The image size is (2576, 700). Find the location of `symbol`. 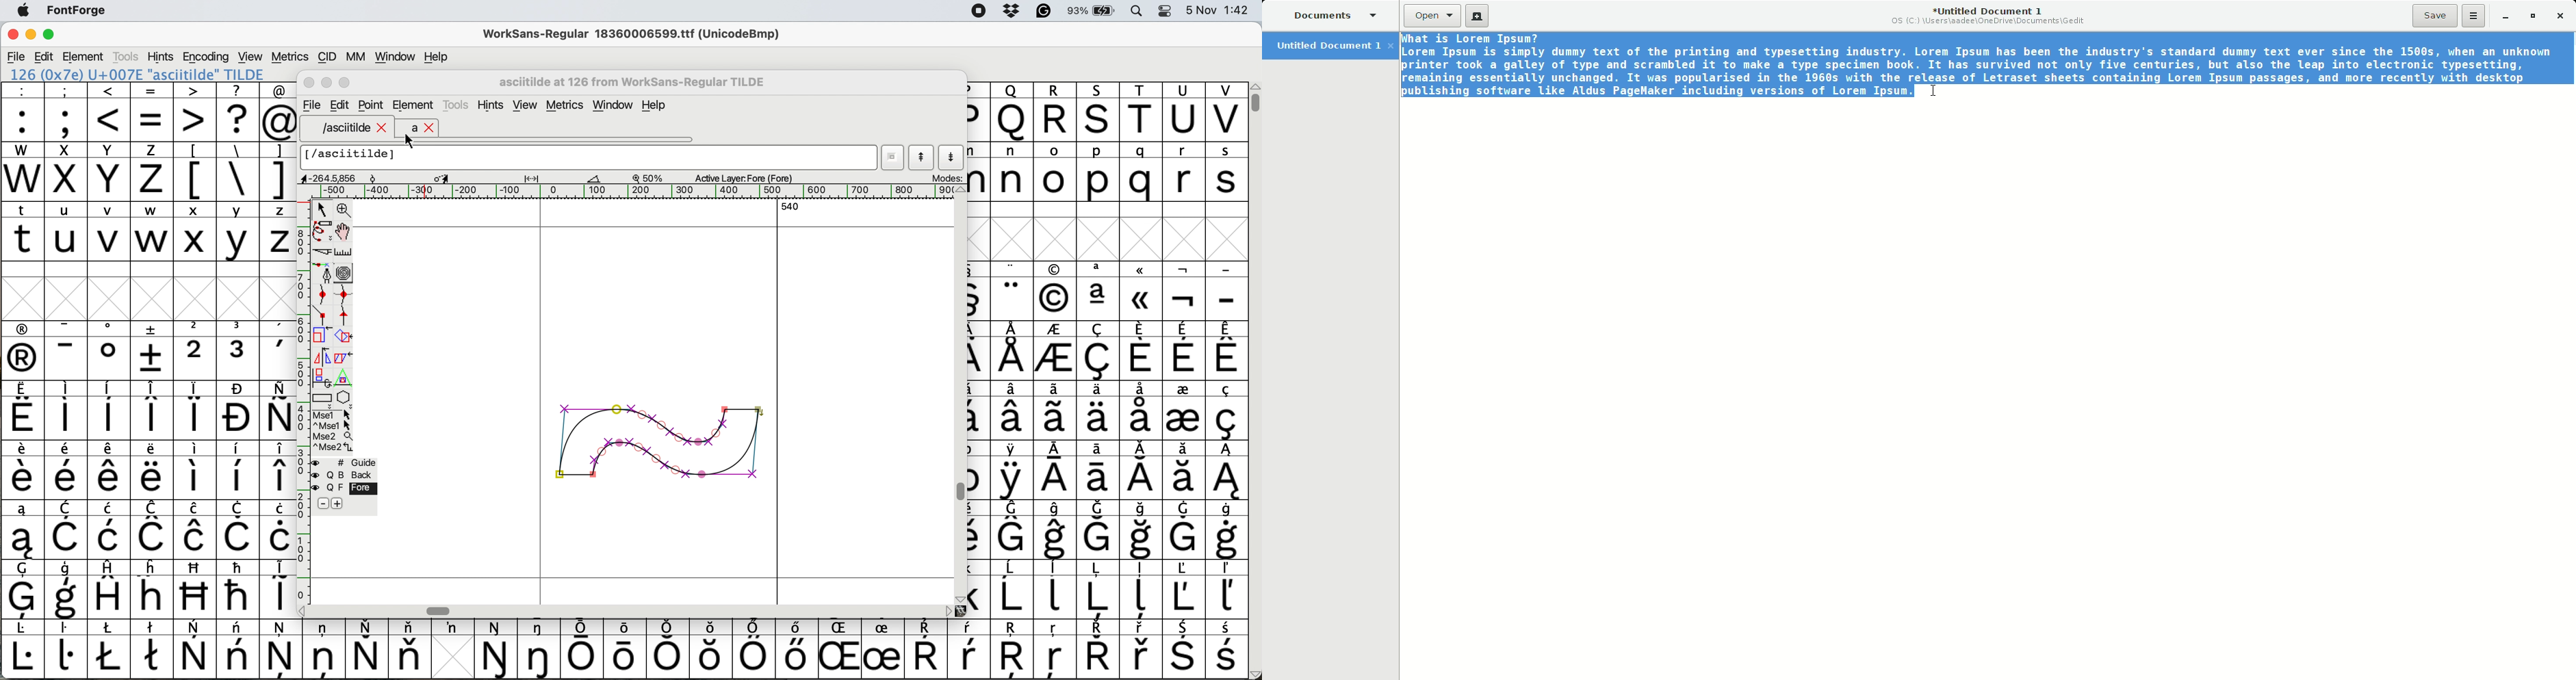

symbol is located at coordinates (23, 589).